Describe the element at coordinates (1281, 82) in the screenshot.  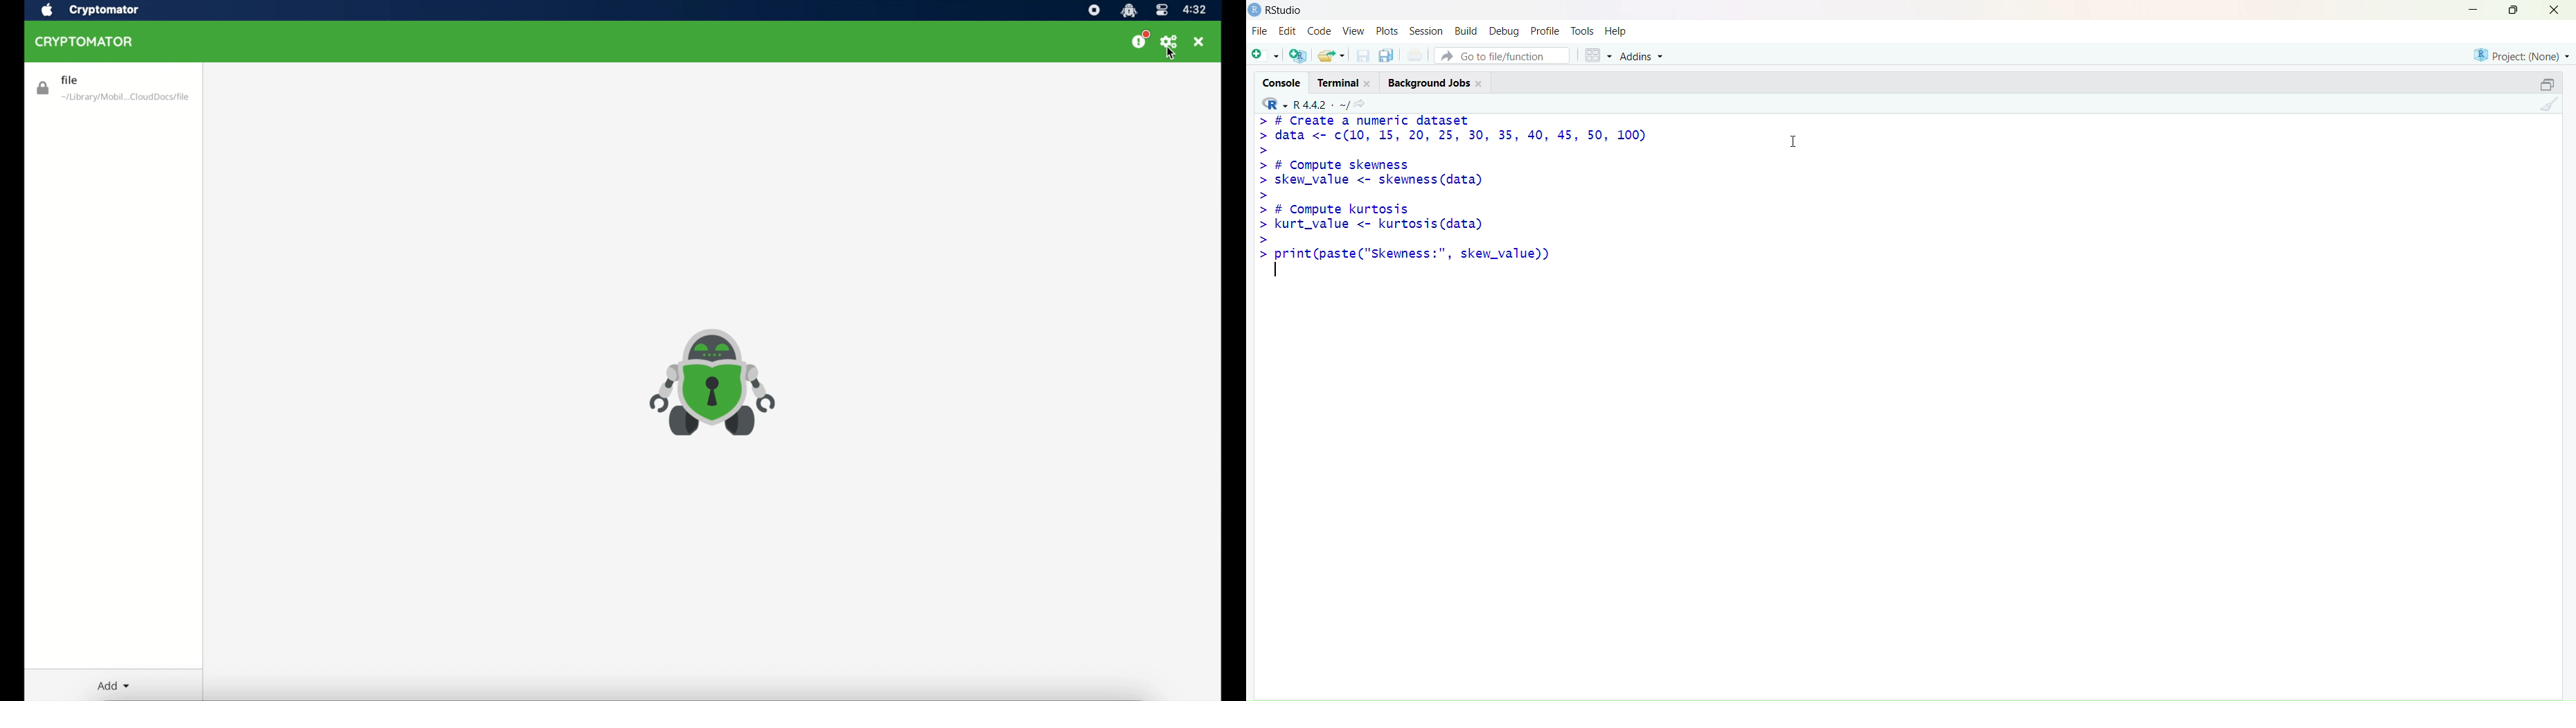
I see `Console` at that location.